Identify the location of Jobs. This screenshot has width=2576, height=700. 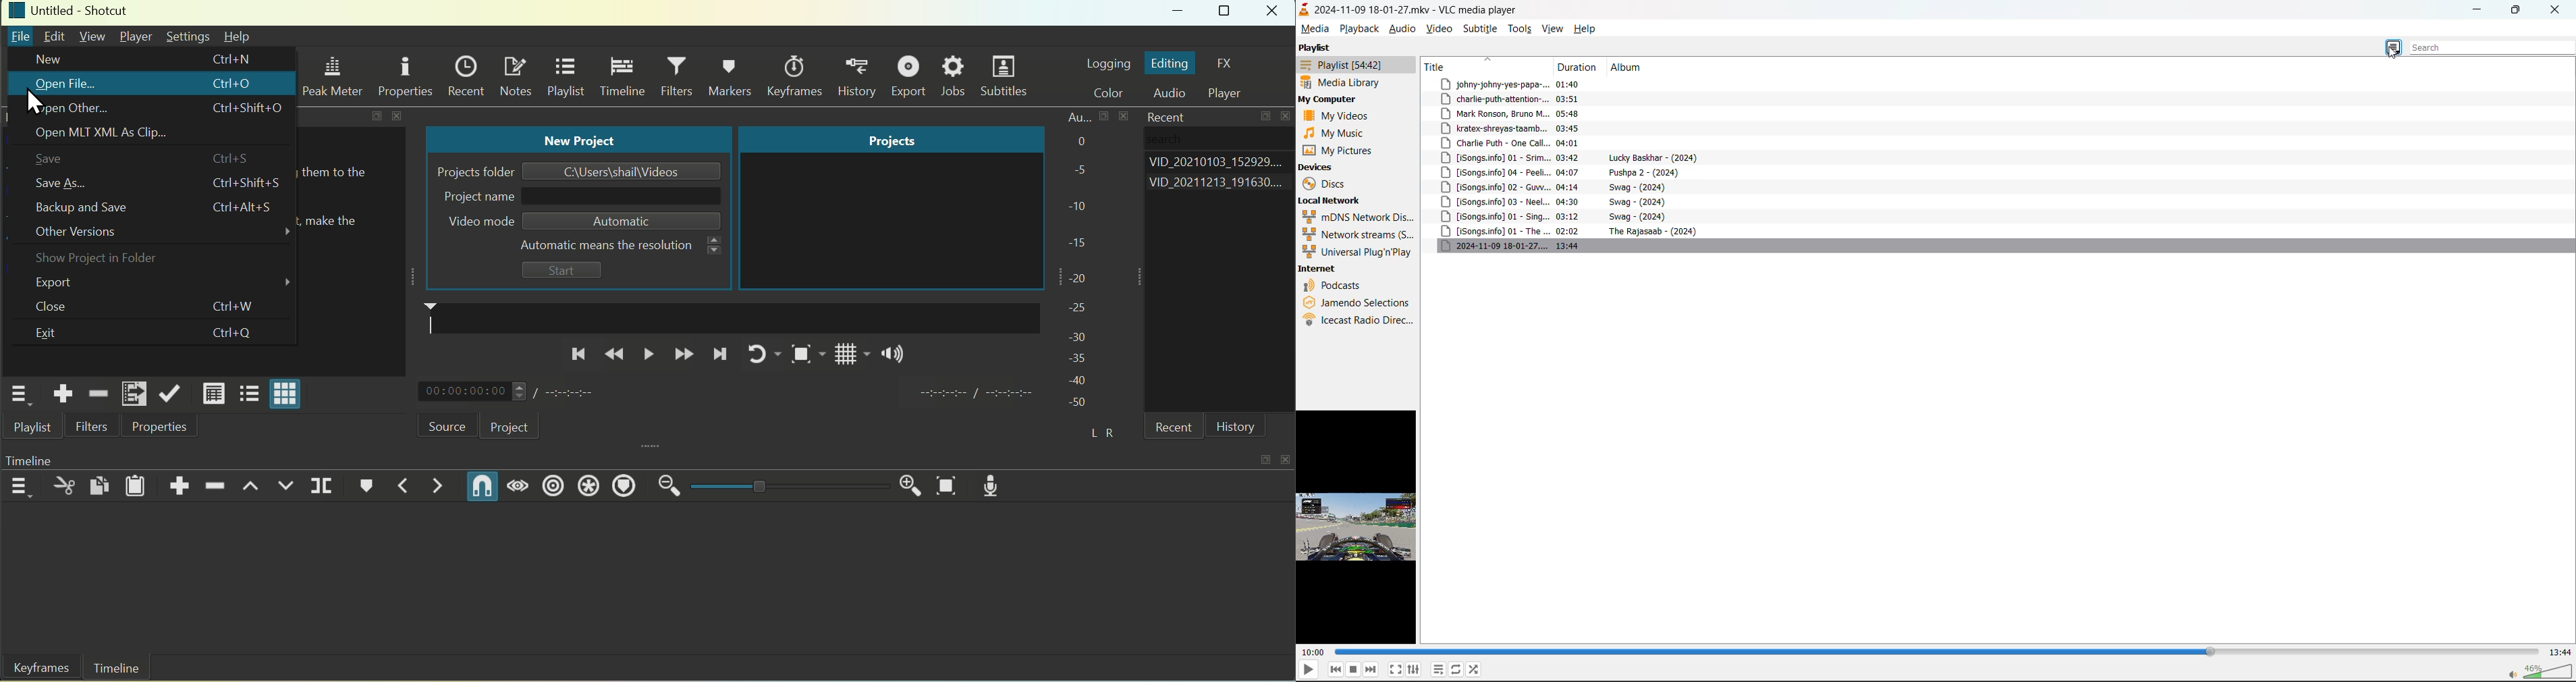
(954, 76).